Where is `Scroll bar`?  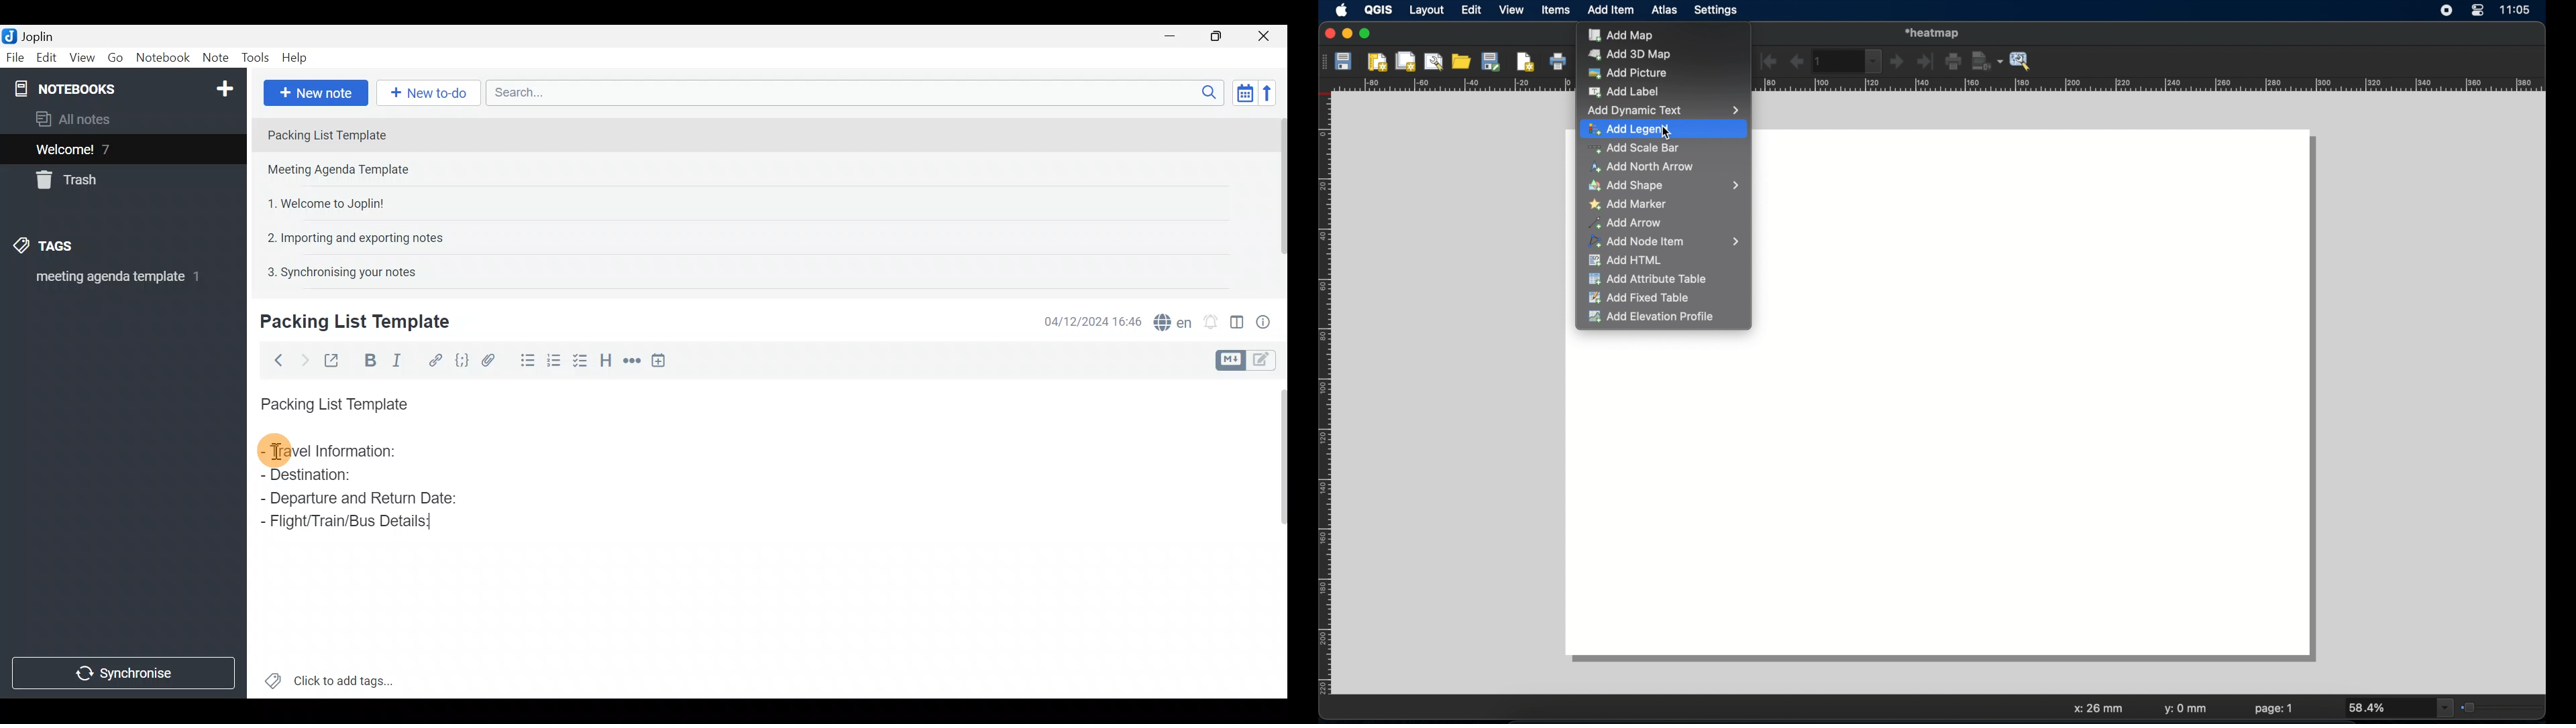
Scroll bar is located at coordinates (1276, 537).